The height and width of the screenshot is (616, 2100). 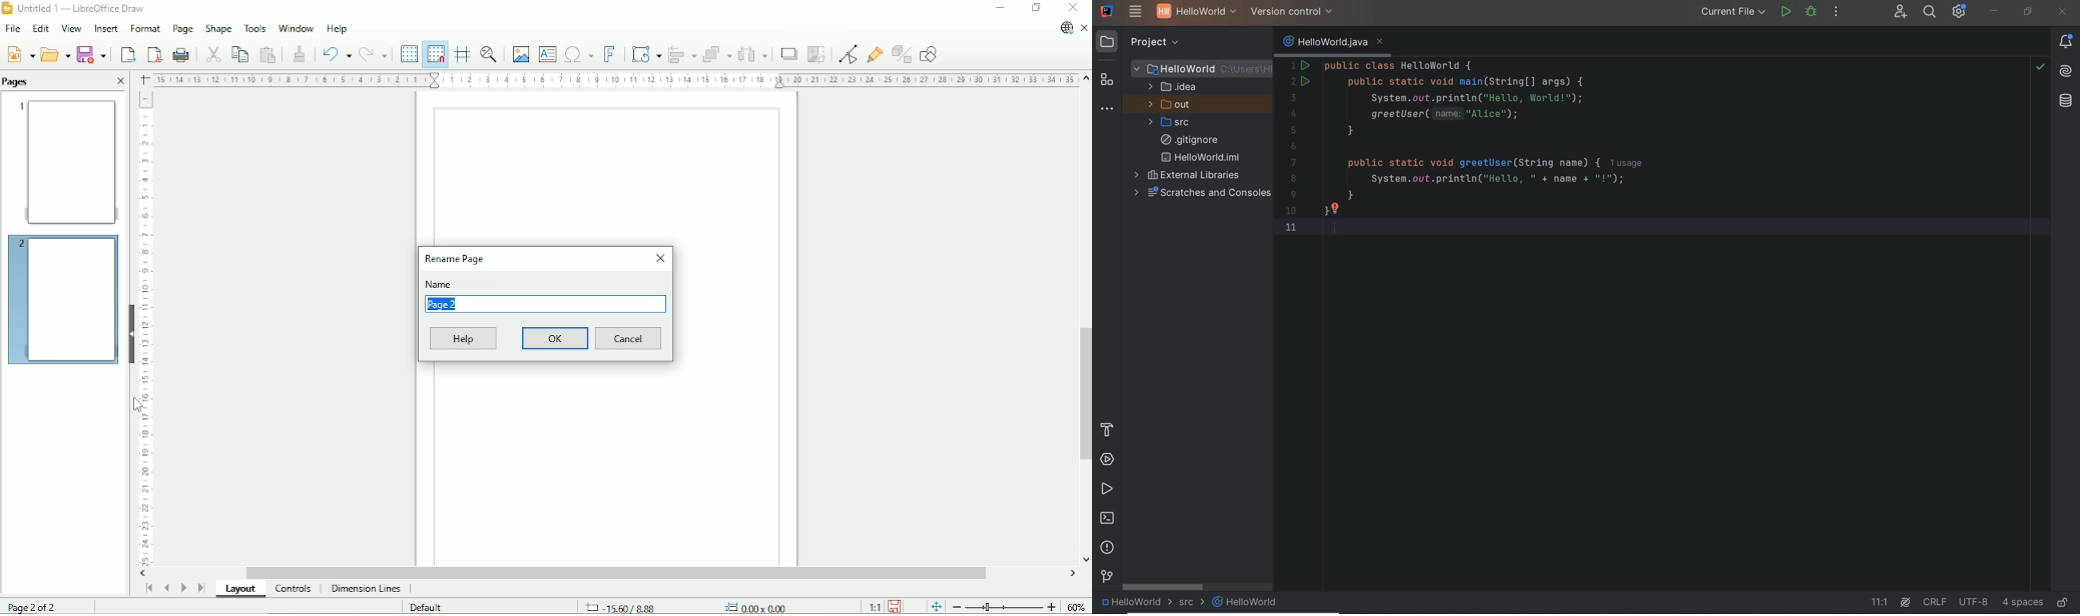 I want to click on Cursor position, so click(x=690, y=606).